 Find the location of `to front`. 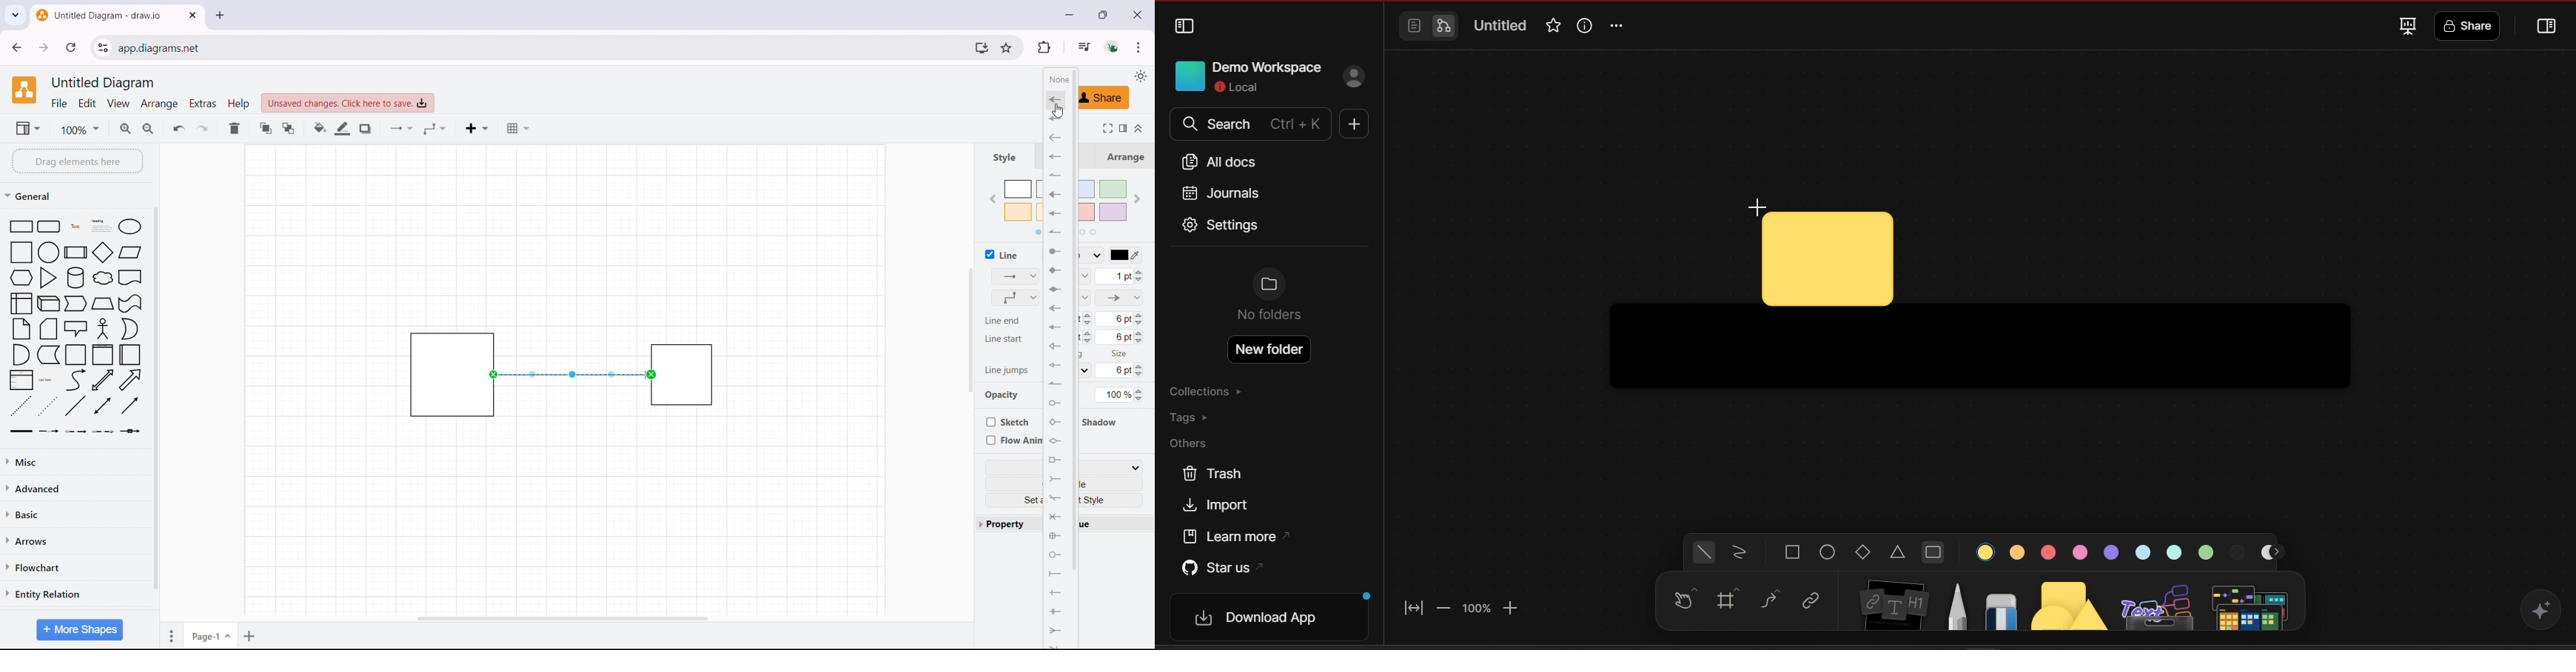

to front is located at coordinates (265, 128).